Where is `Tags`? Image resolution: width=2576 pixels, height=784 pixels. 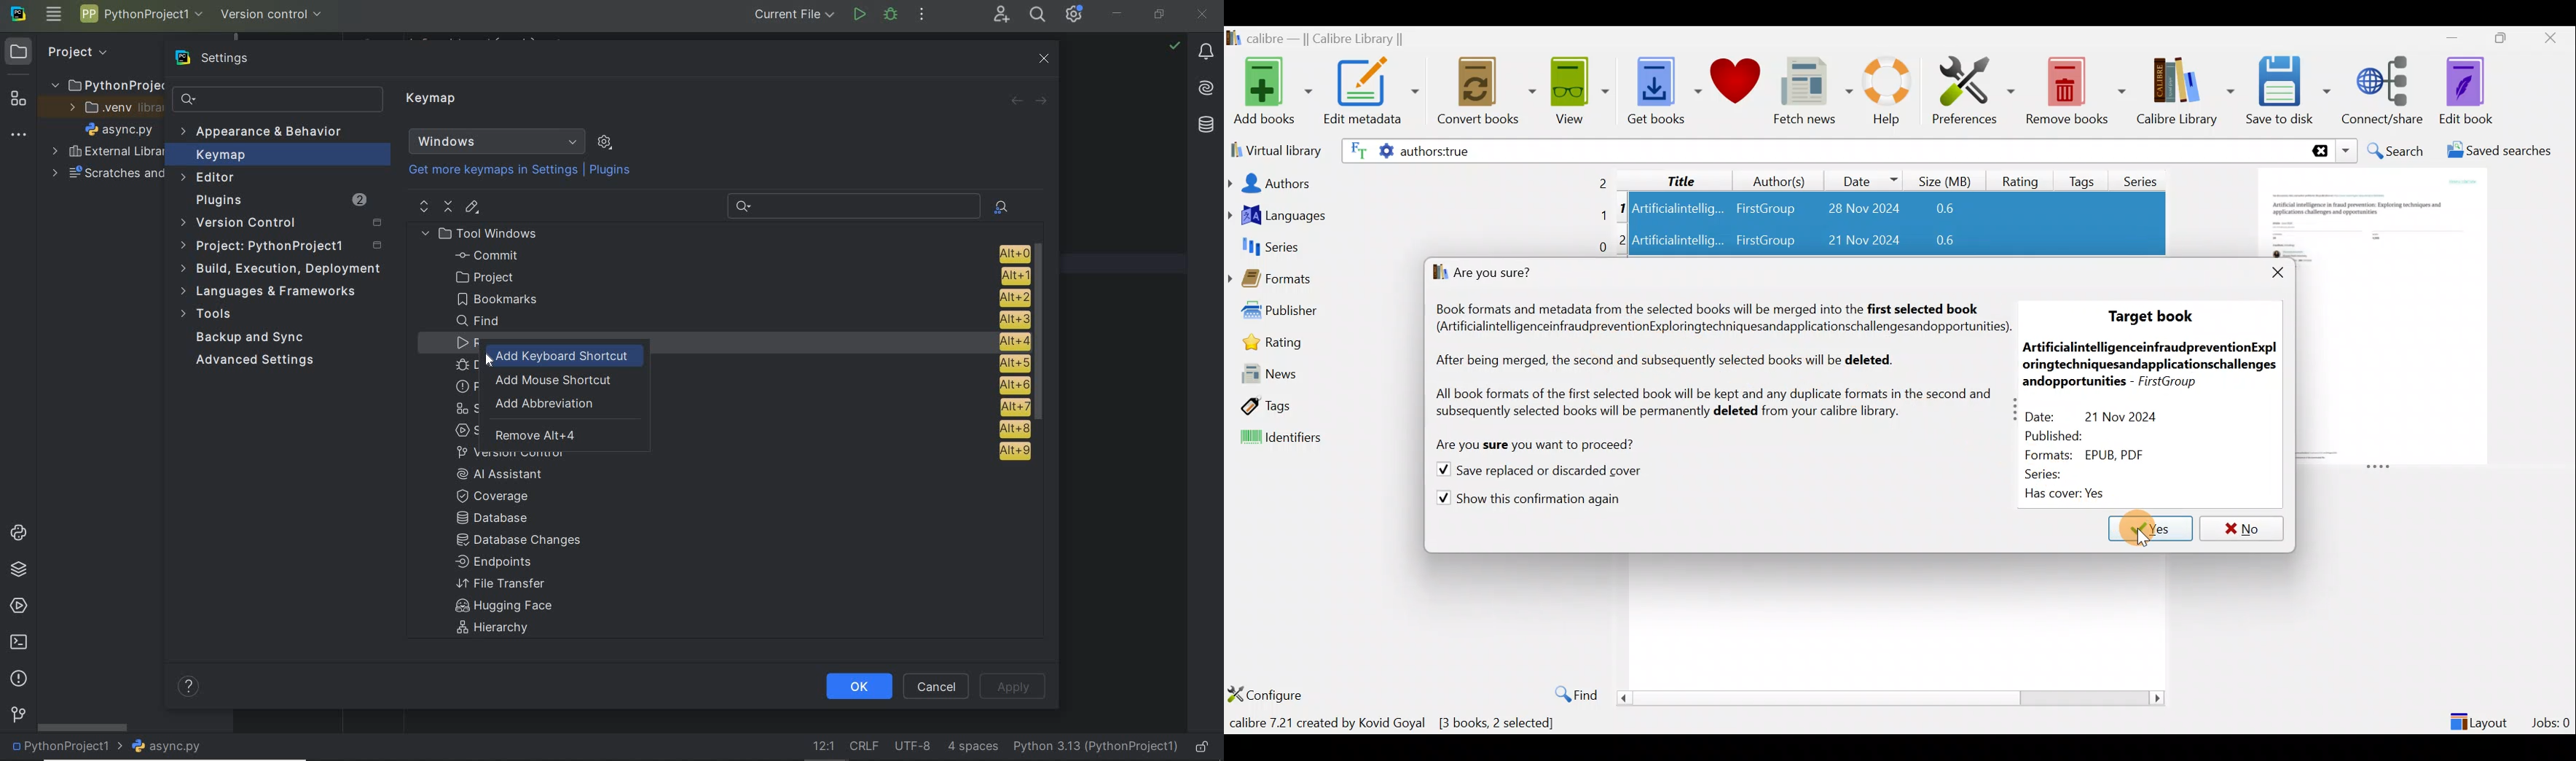 Tags is located at coordinates (1322, 404).